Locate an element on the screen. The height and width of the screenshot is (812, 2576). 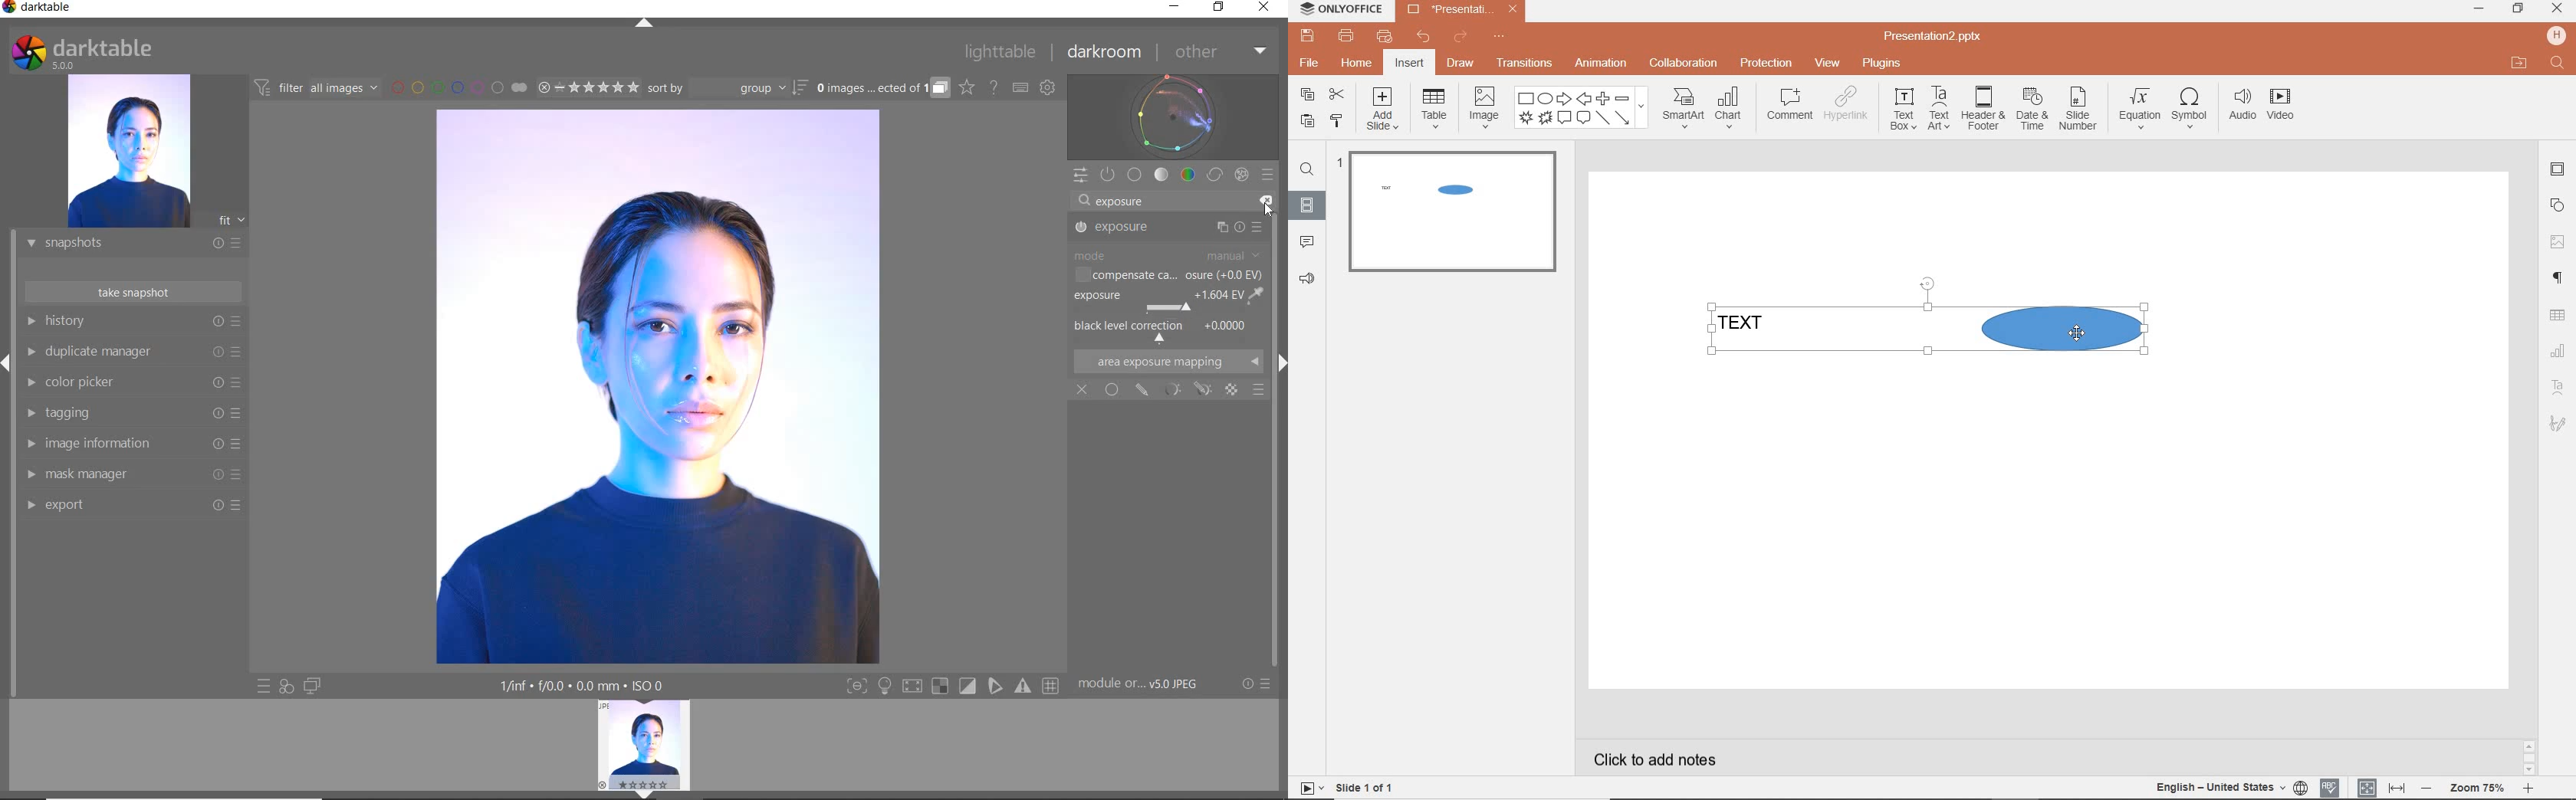
IMAGE PREVIEW is located at coordinates (644, 743).